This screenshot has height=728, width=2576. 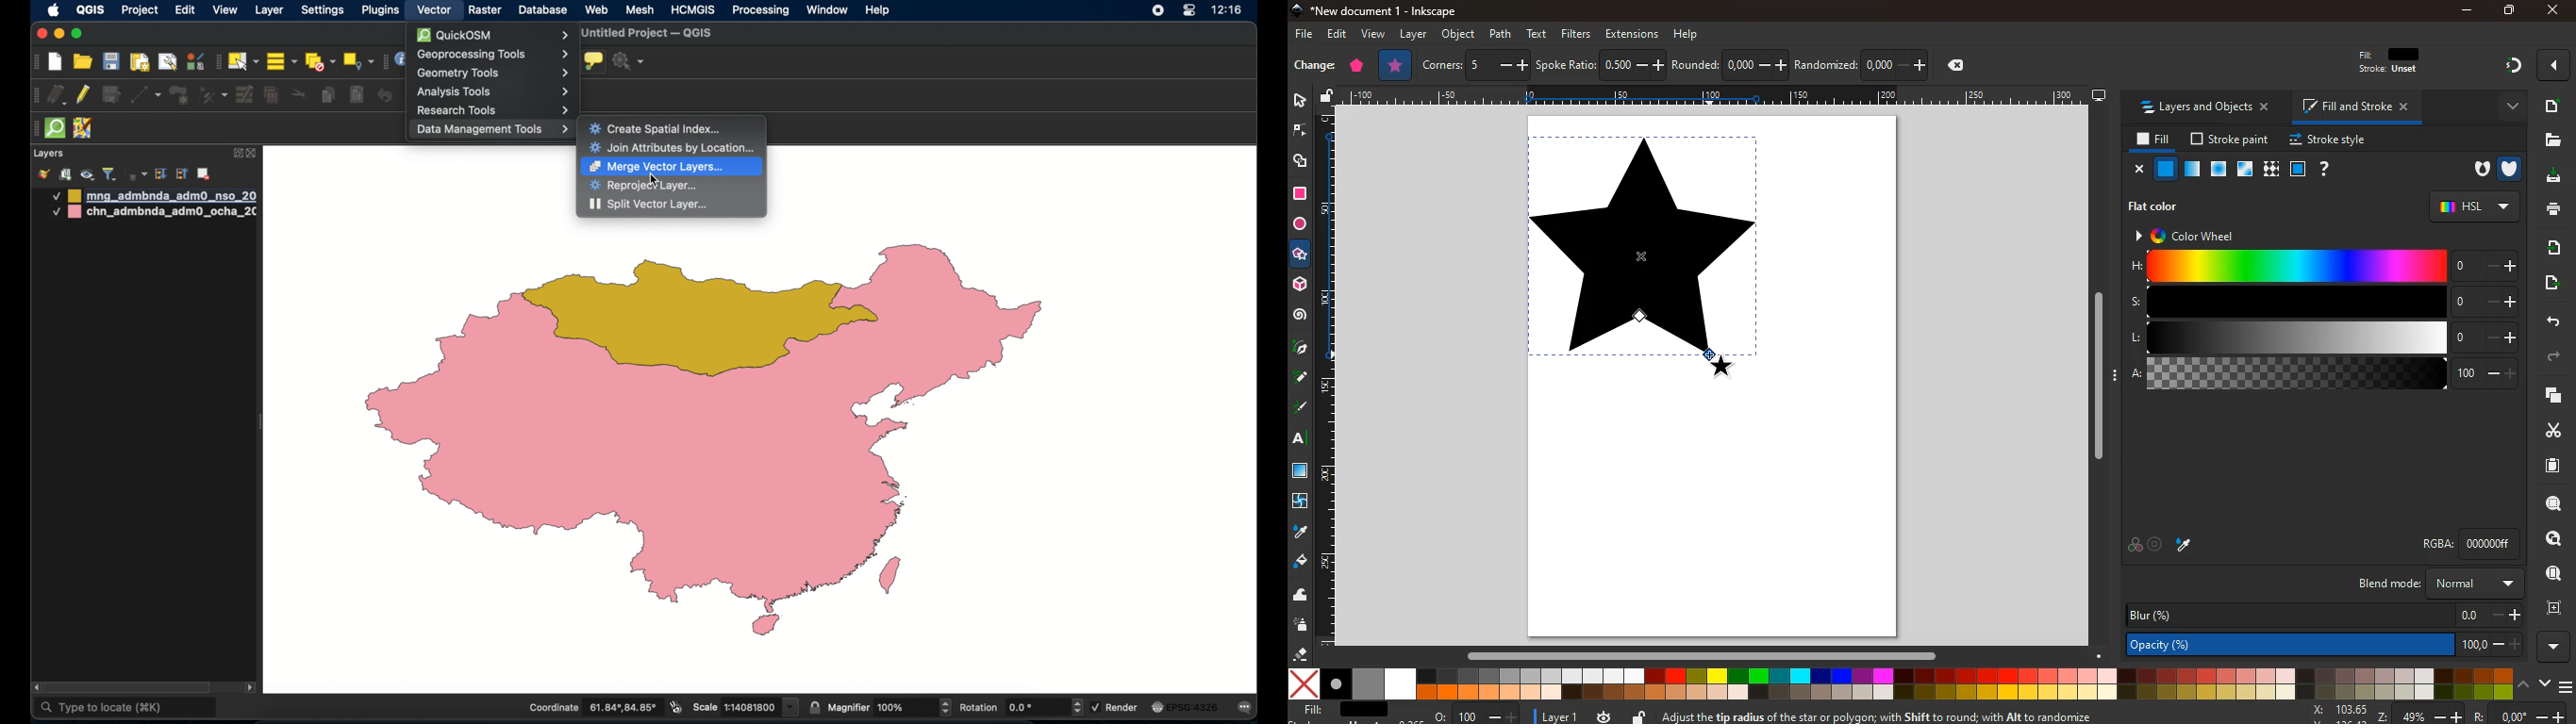 I want to click on ice, so click(x=2220, y=170).